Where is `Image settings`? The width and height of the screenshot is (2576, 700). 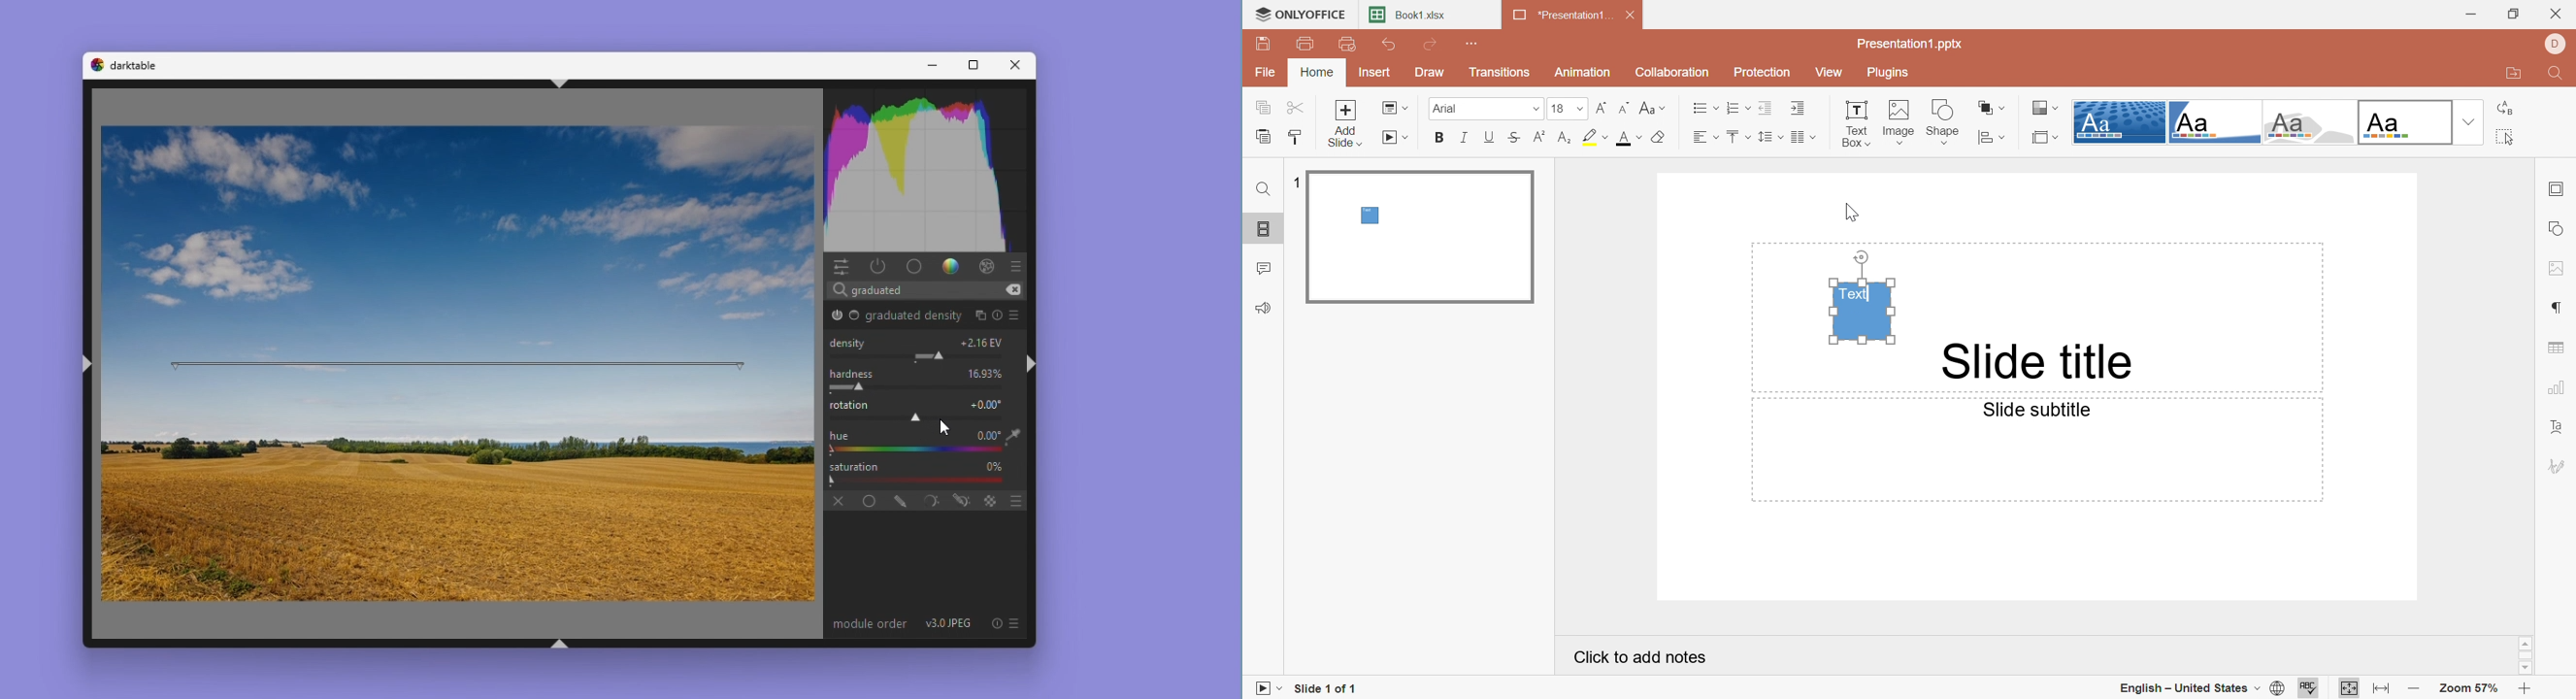 Image settings is located at coordinates (2558, 265).